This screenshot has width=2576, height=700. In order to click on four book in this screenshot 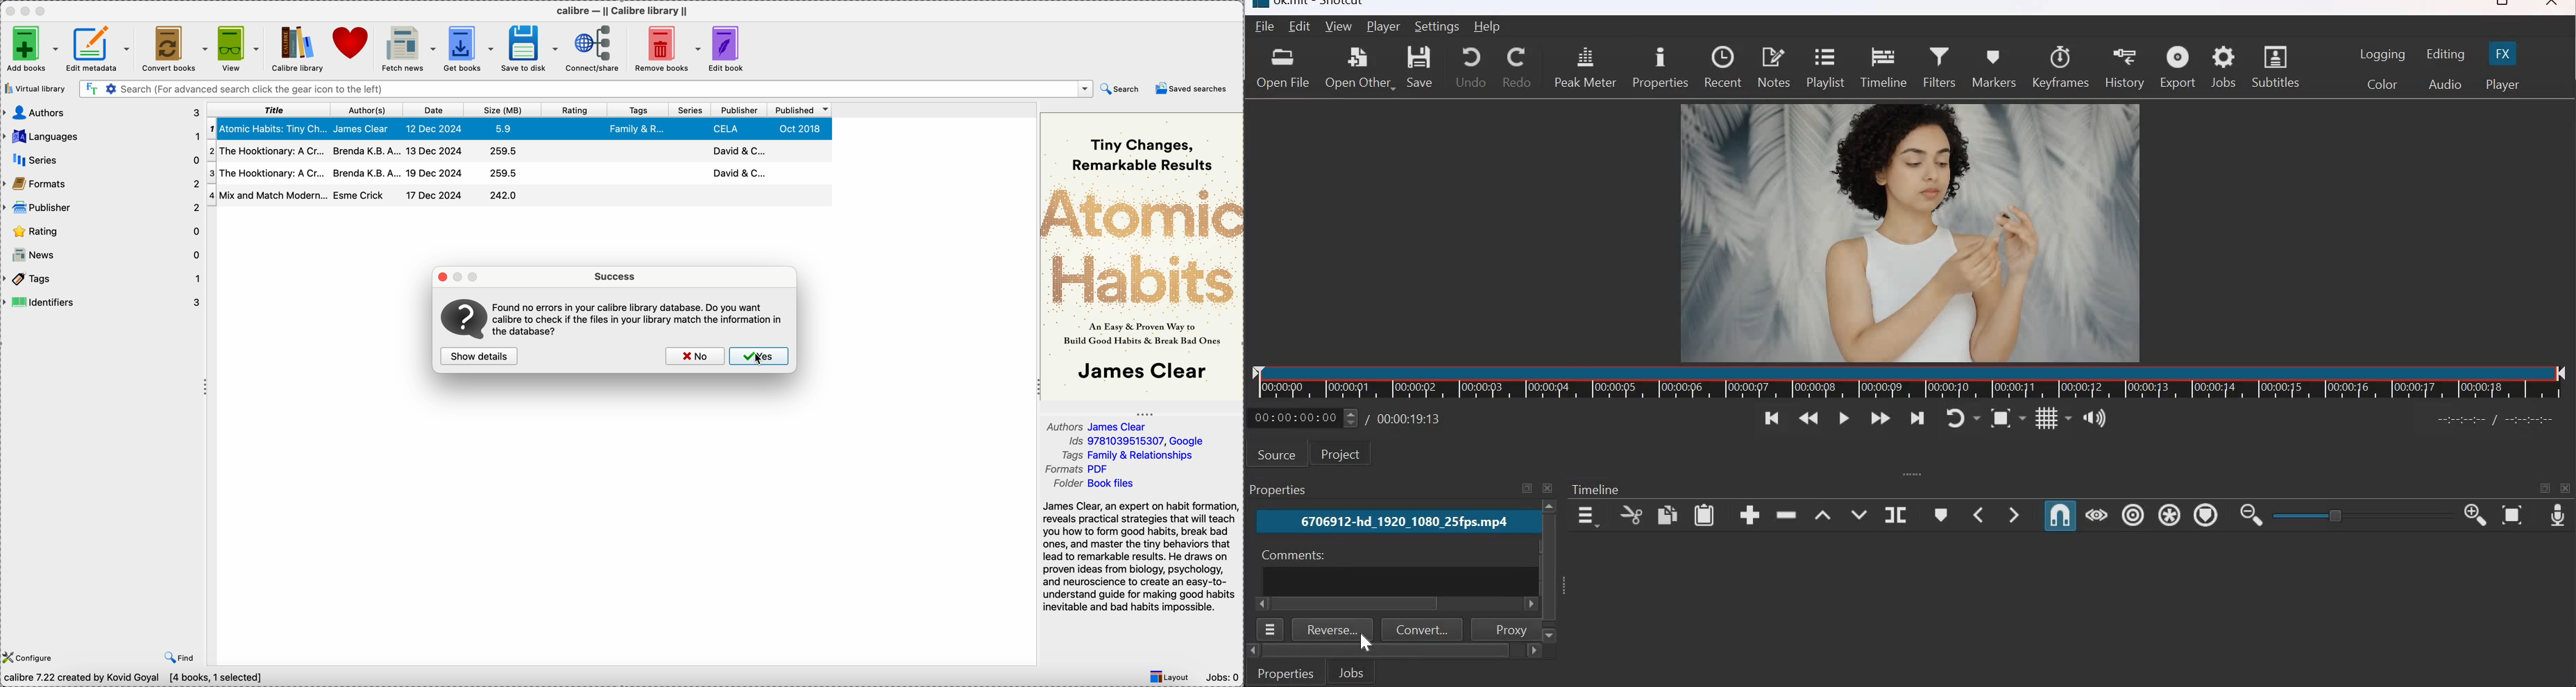, I will do `click(520, 196)`.